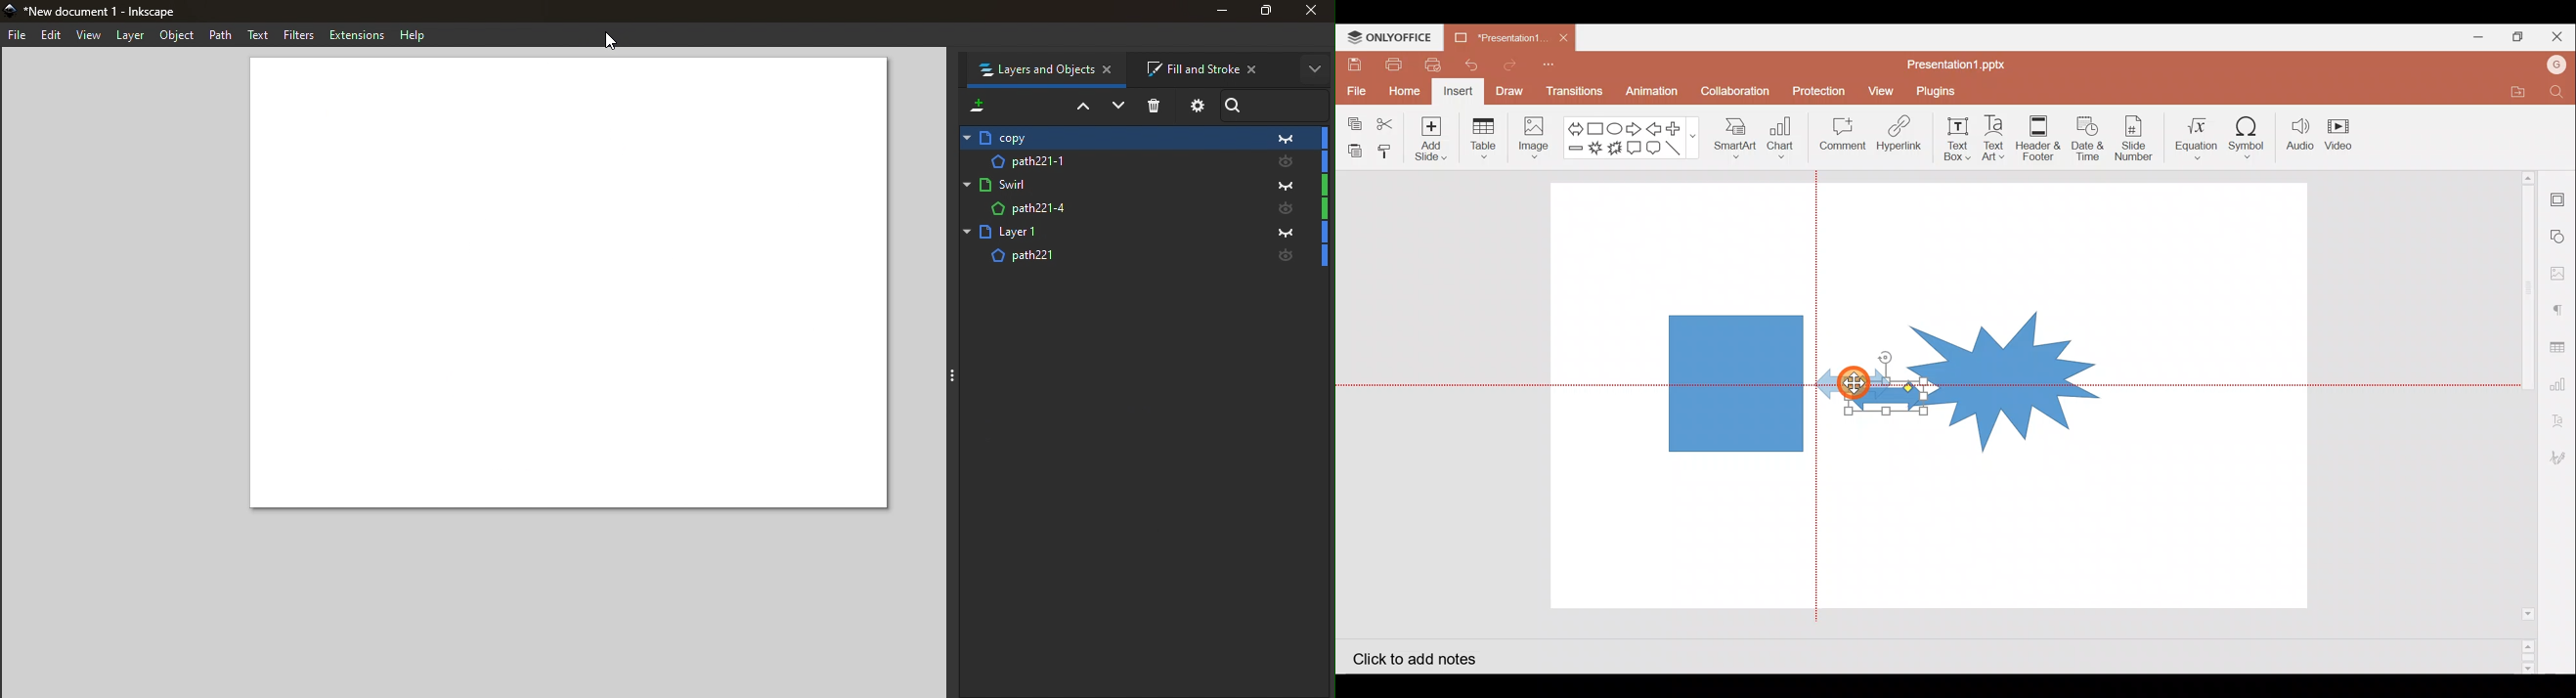 This screenshot has width=2576, height=700. I want to click on Layer, so click(1110, 231).